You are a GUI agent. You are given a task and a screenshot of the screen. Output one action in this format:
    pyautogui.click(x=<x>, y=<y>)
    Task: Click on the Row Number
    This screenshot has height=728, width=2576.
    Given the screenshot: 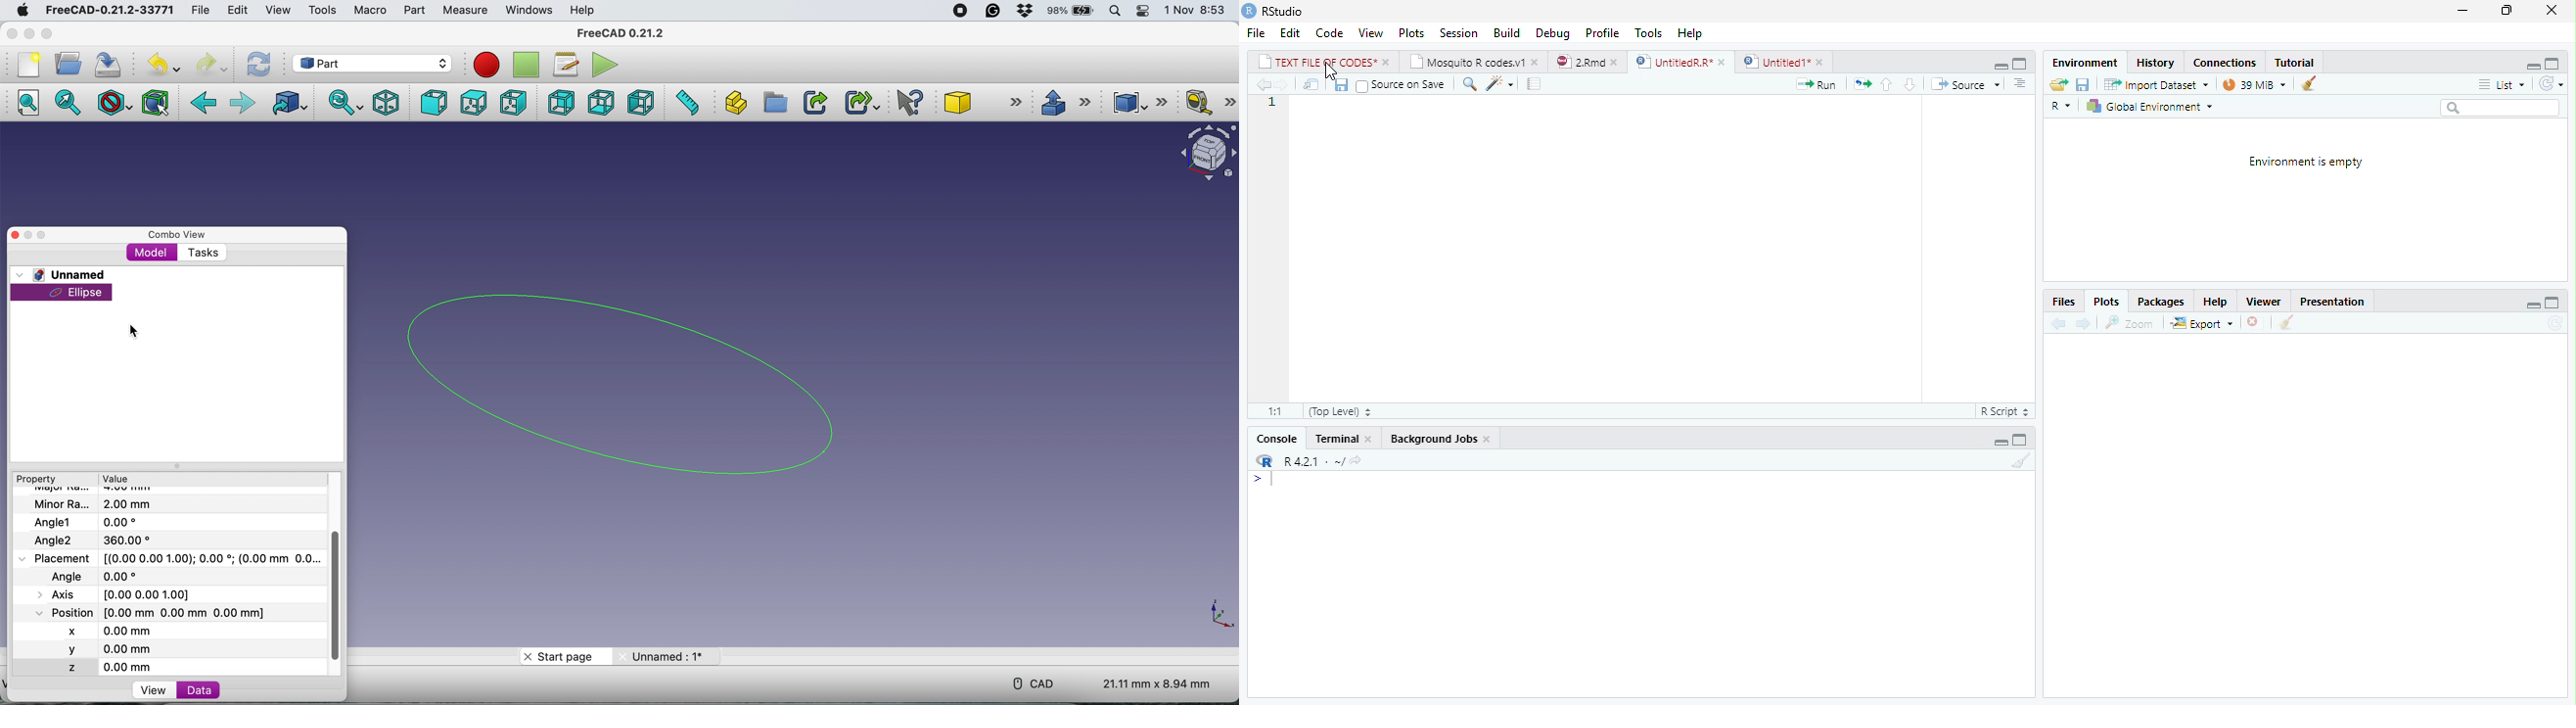 What is the action you would take?
    pyautogui.click(x=1269, y=105)
    